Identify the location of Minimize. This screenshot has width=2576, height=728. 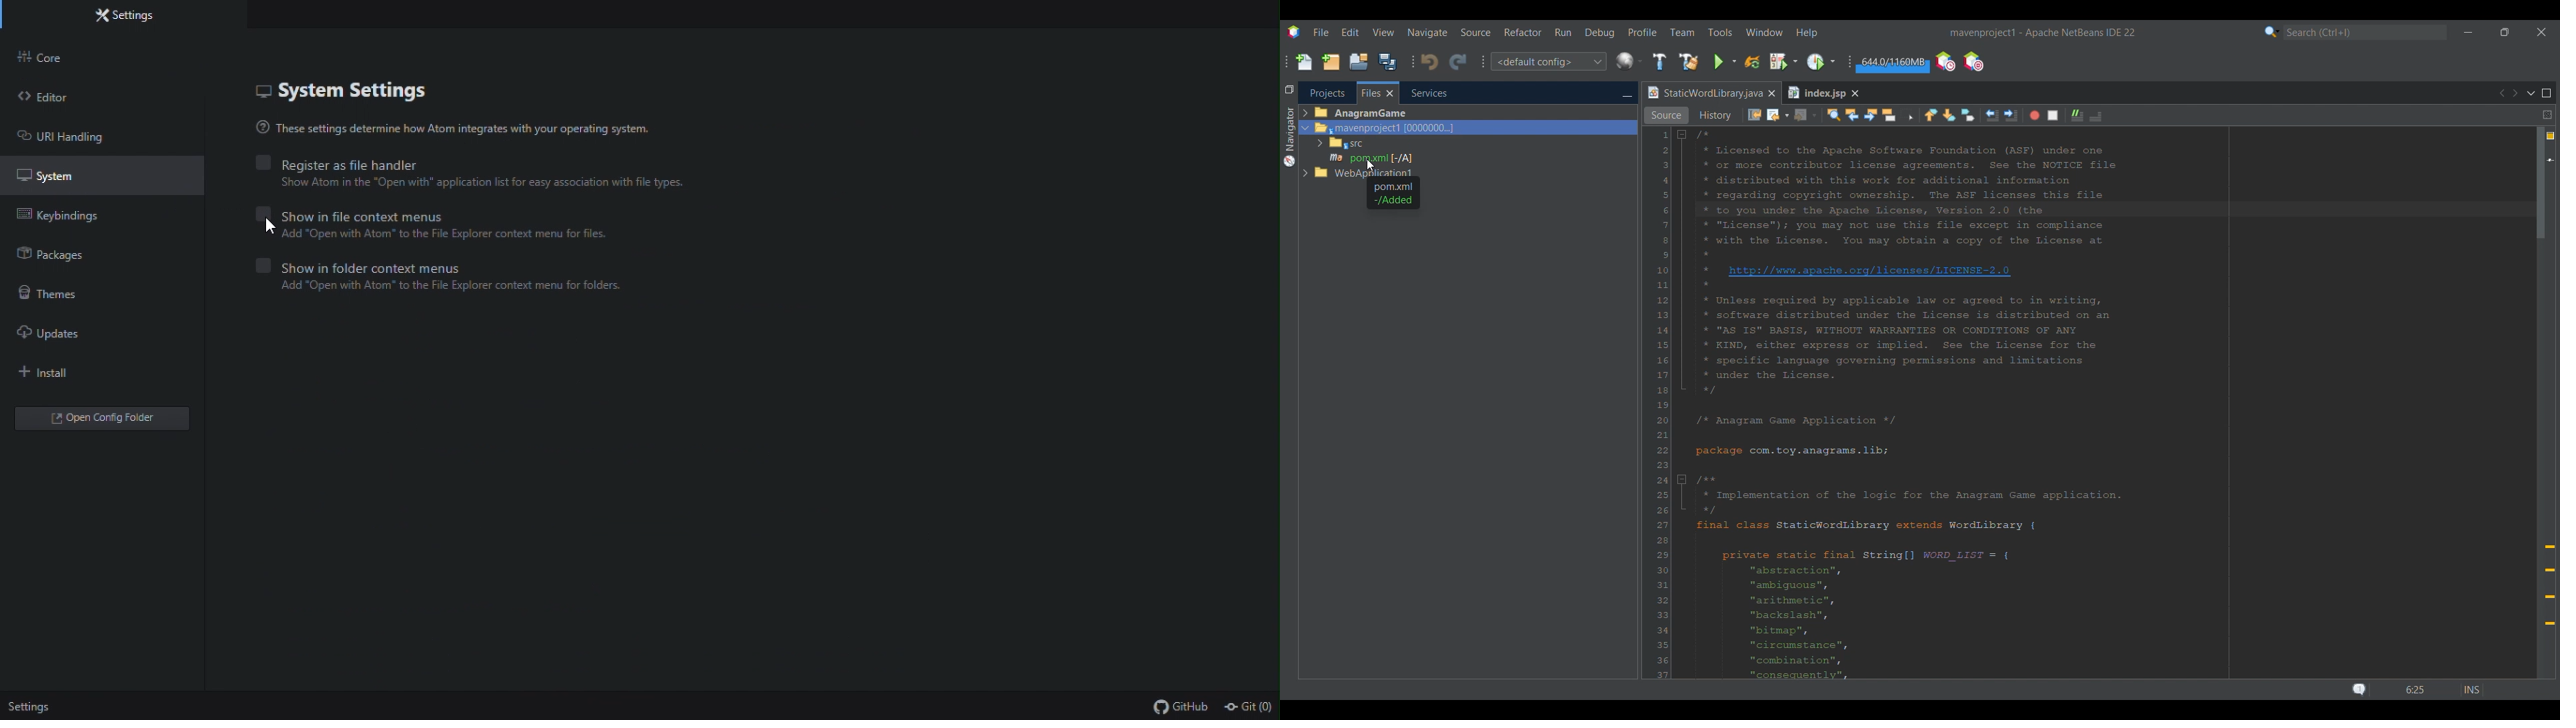
(1627, 94).